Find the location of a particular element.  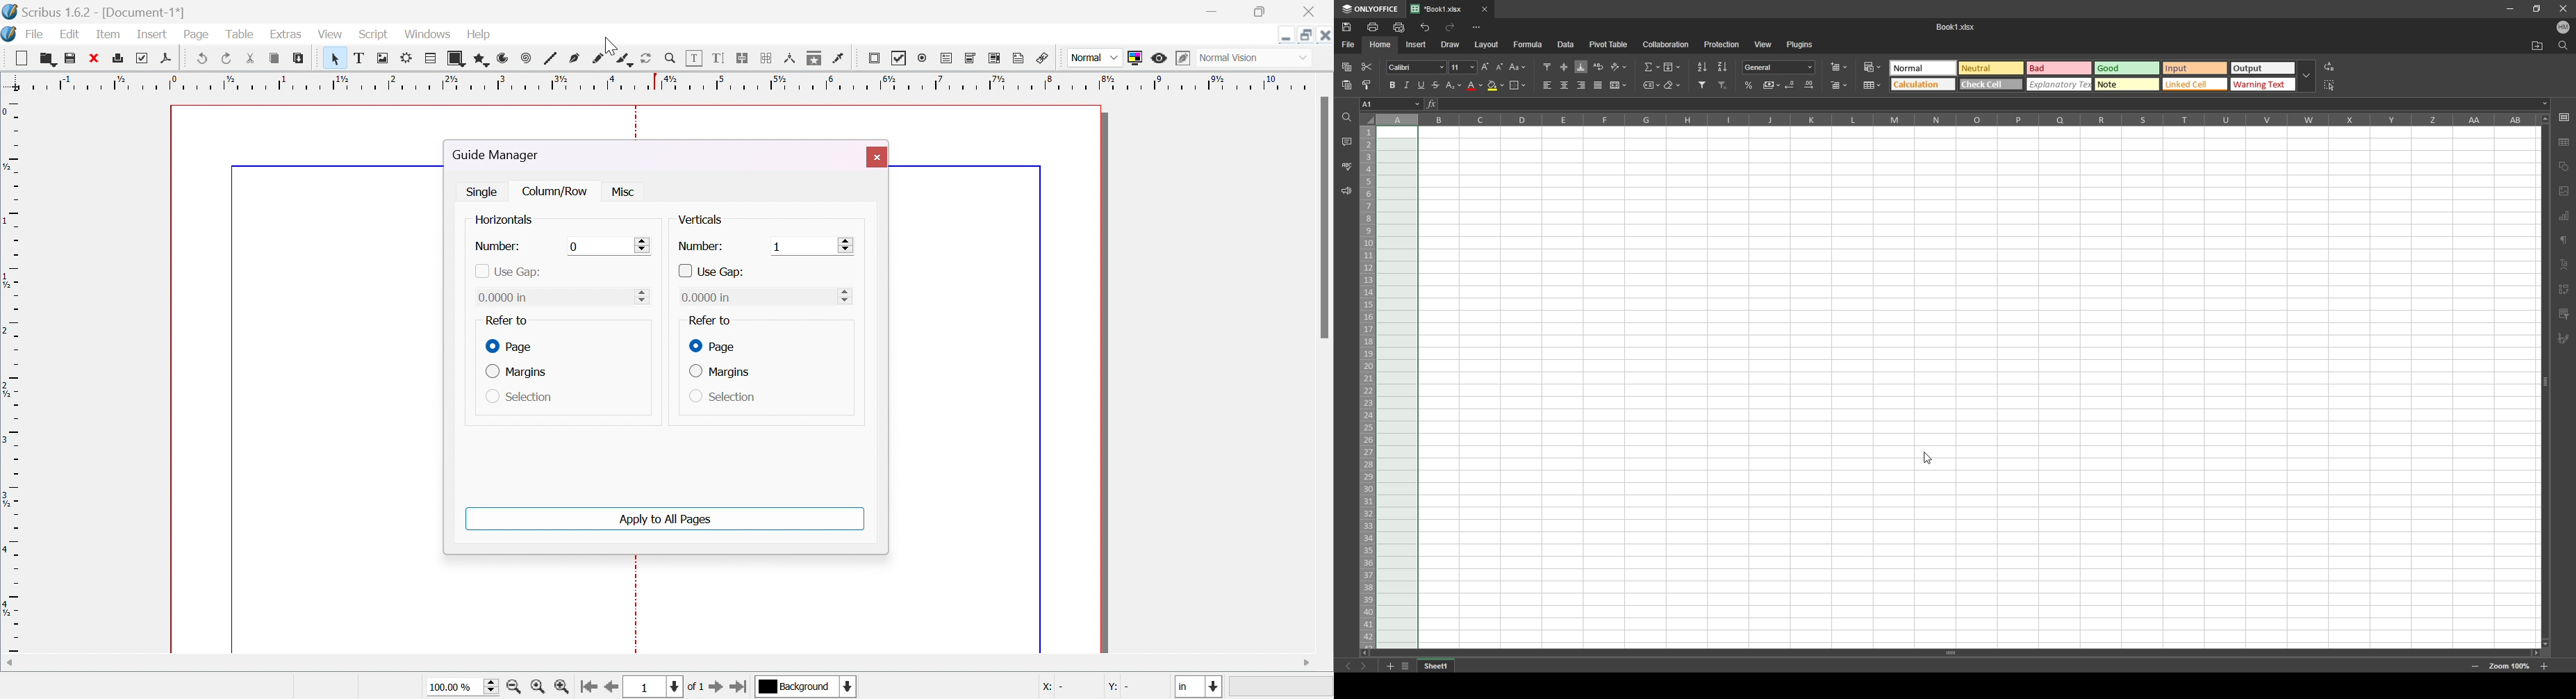

use gap is located at coordinates (507, 272).